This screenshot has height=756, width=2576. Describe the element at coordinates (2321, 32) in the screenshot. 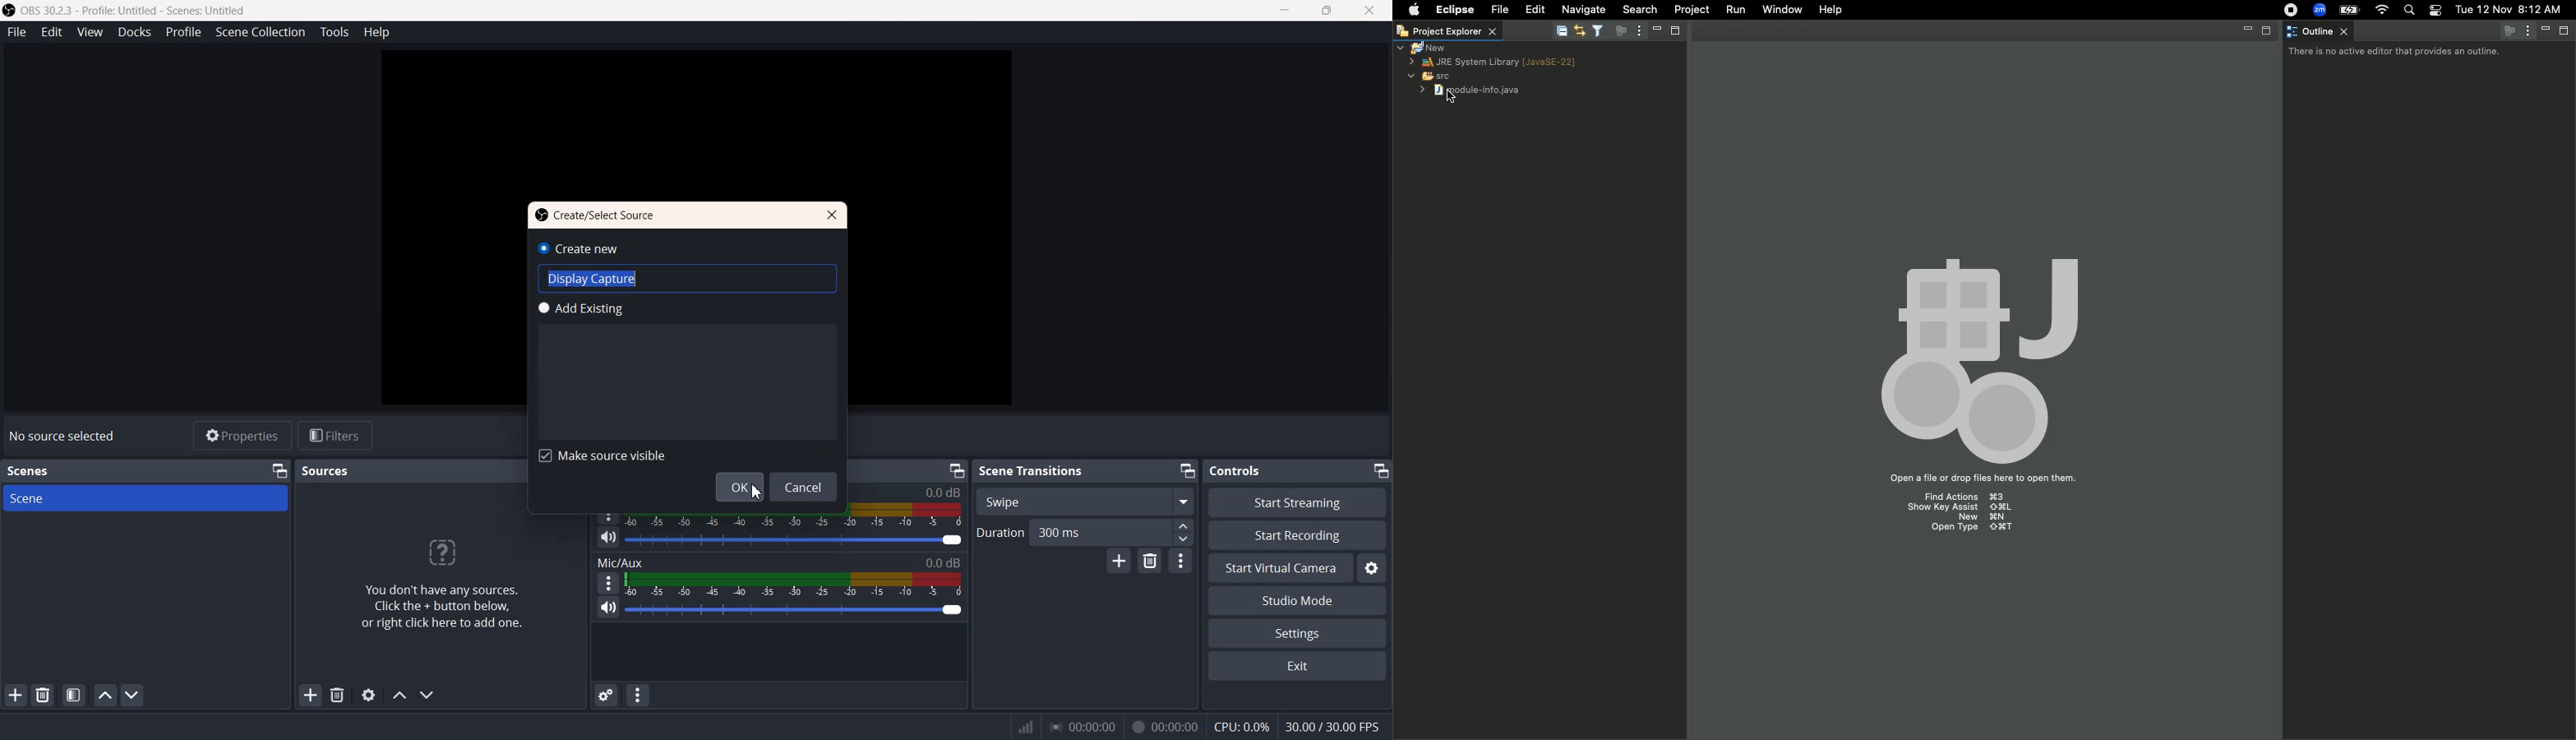

I see `Outline` at that location.